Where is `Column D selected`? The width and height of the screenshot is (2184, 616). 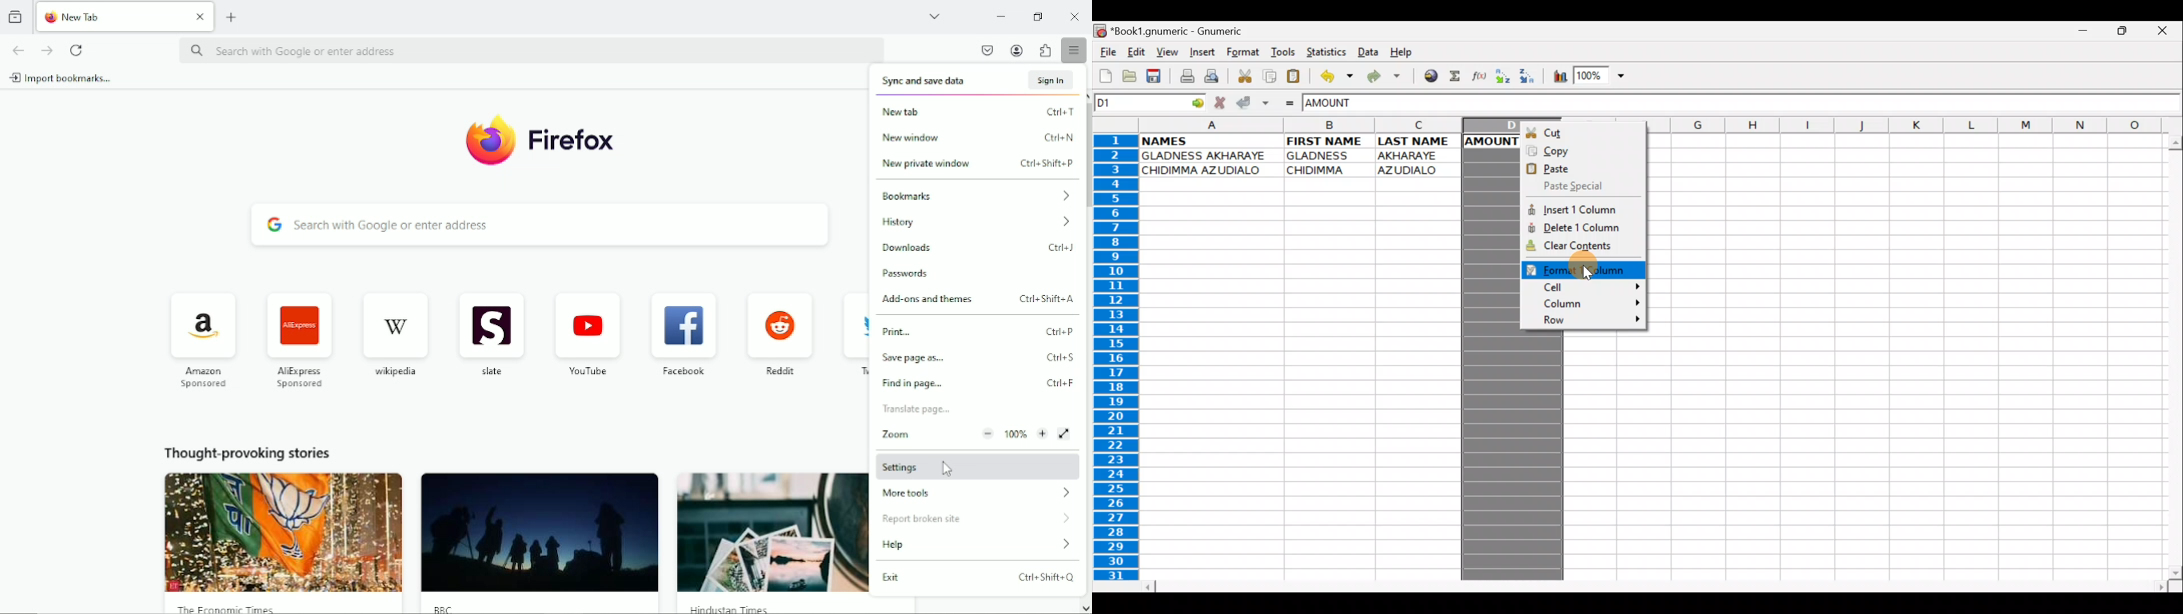 Column D selected is located at coordinates (1491, 355).